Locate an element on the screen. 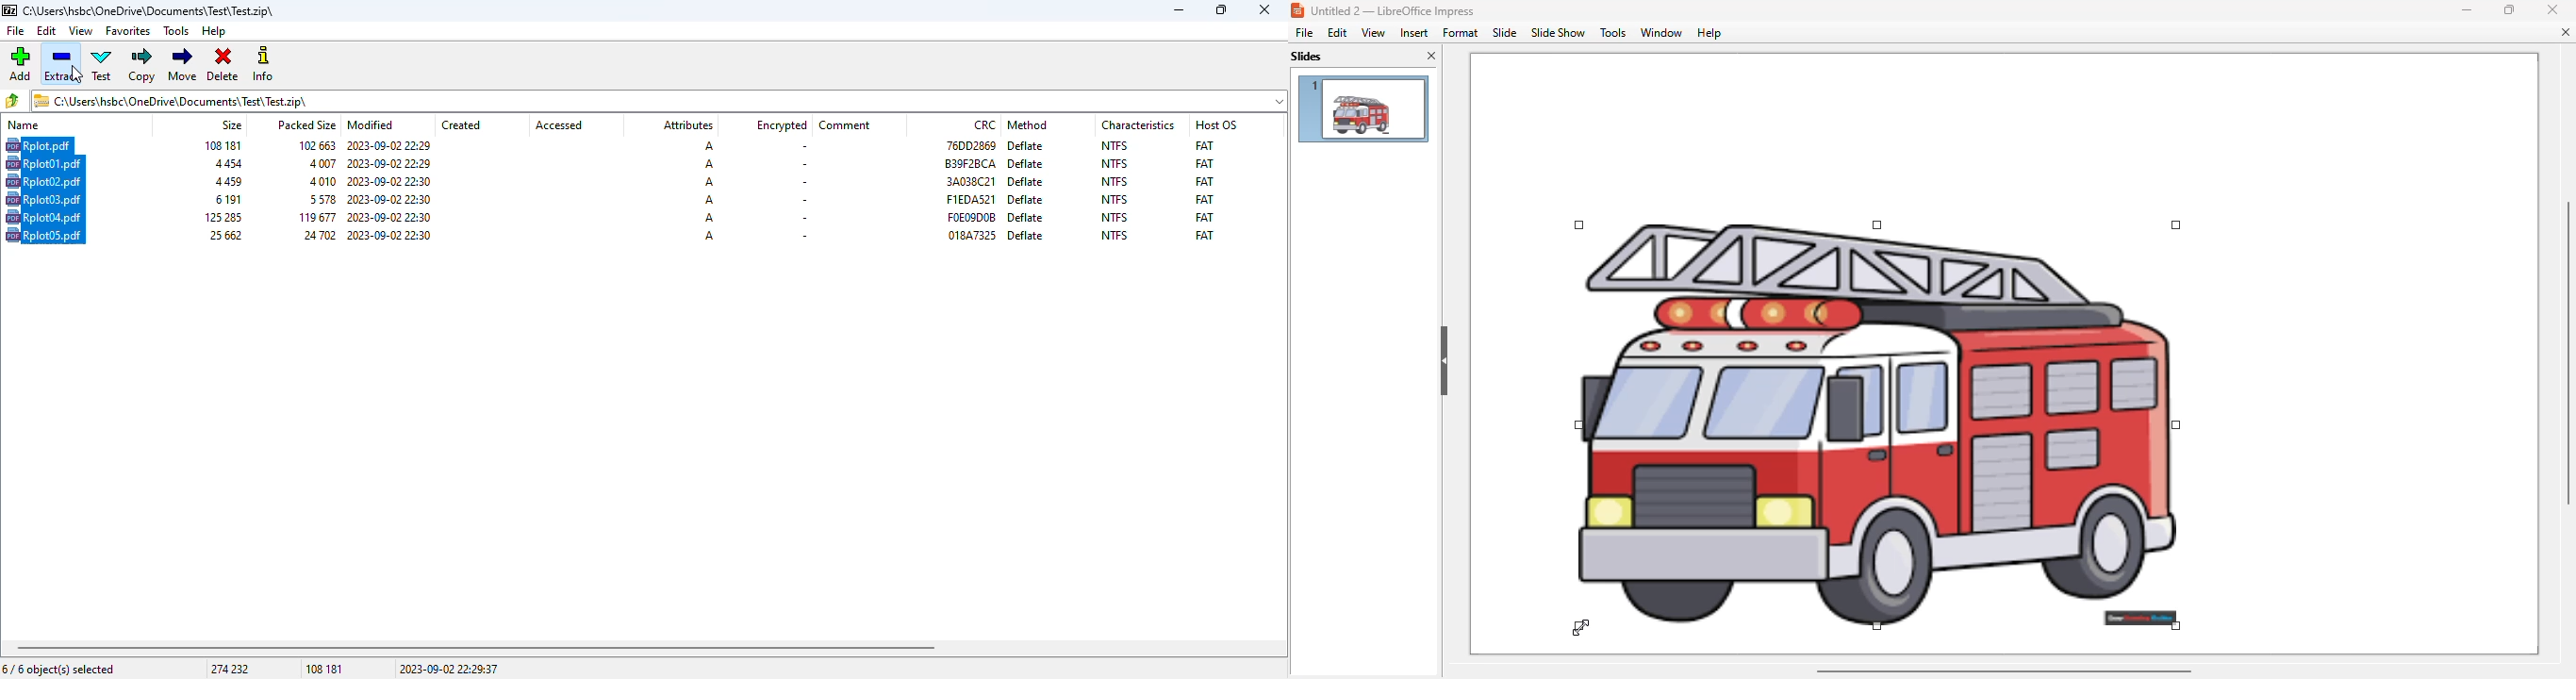 The height and width of the screenshot is (700, 2576). deflate is located at coordinates (1027, 217).